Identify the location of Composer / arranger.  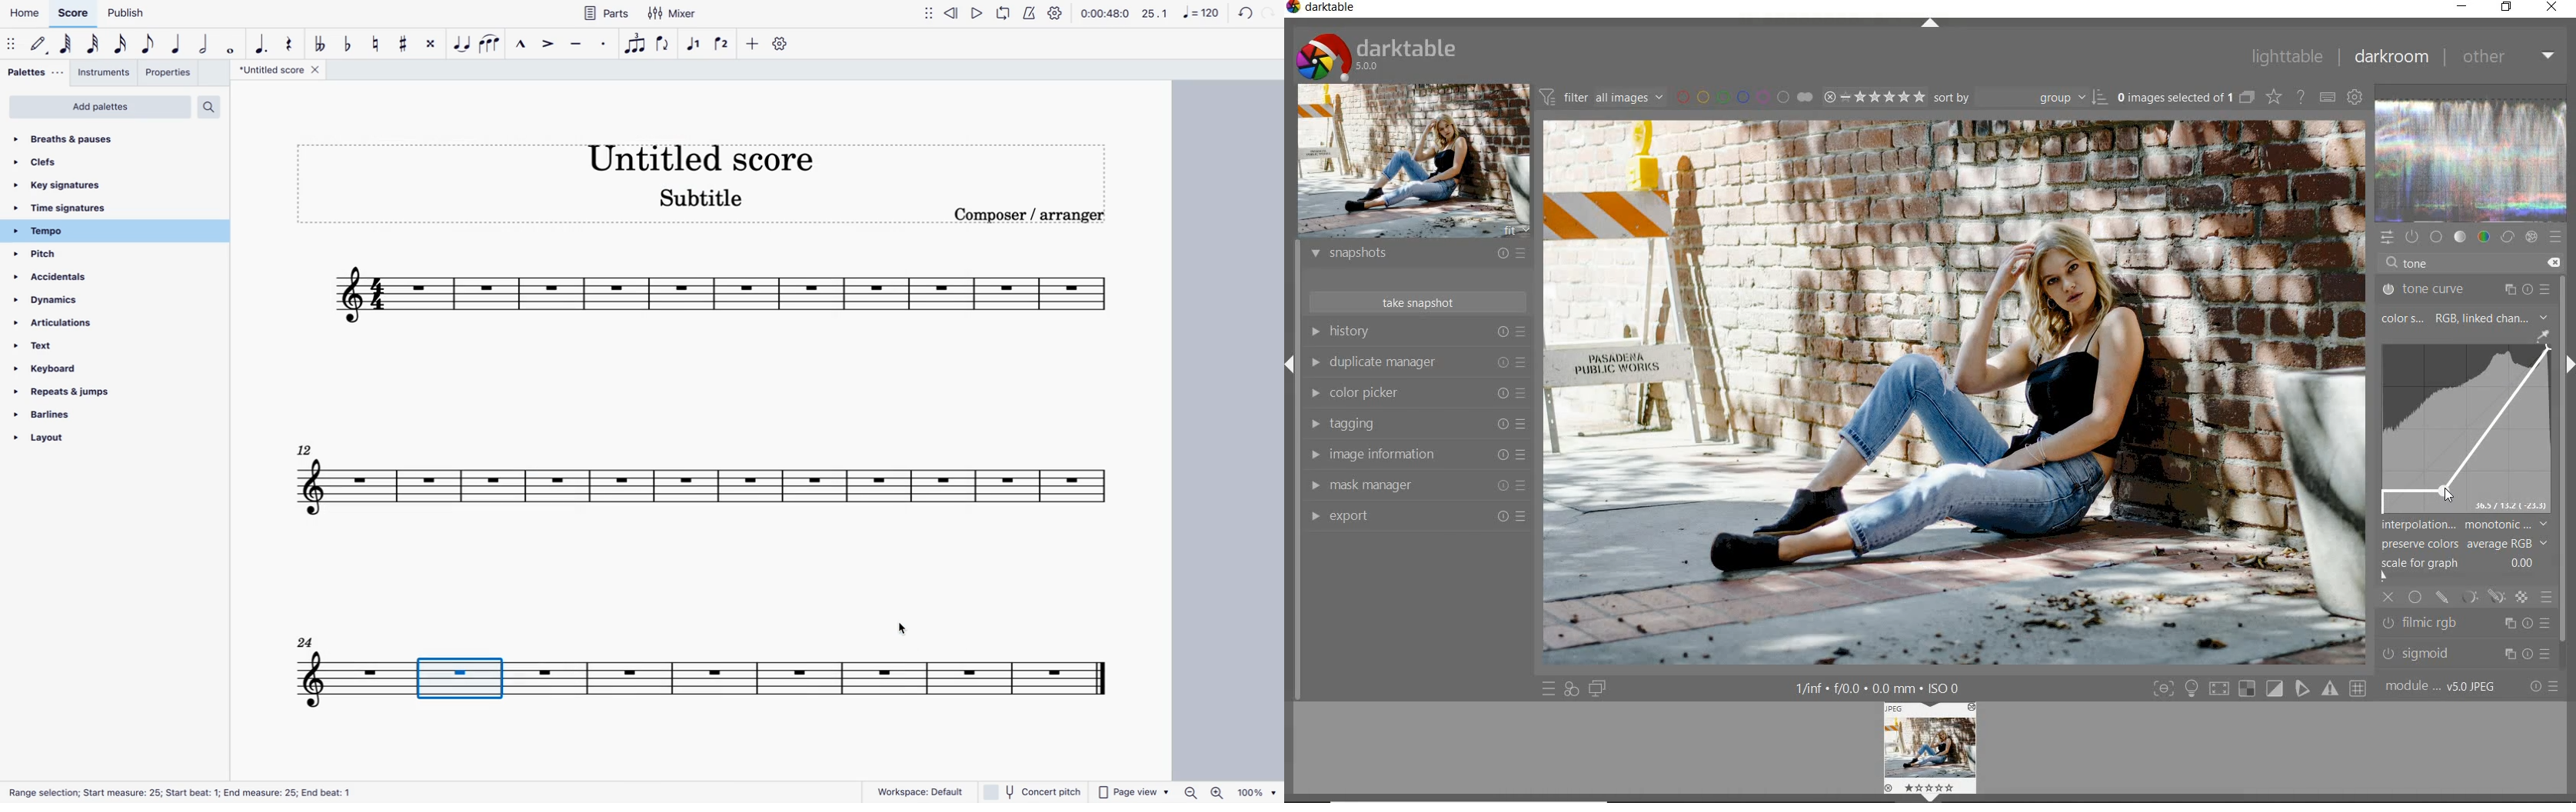
(1028, 213).